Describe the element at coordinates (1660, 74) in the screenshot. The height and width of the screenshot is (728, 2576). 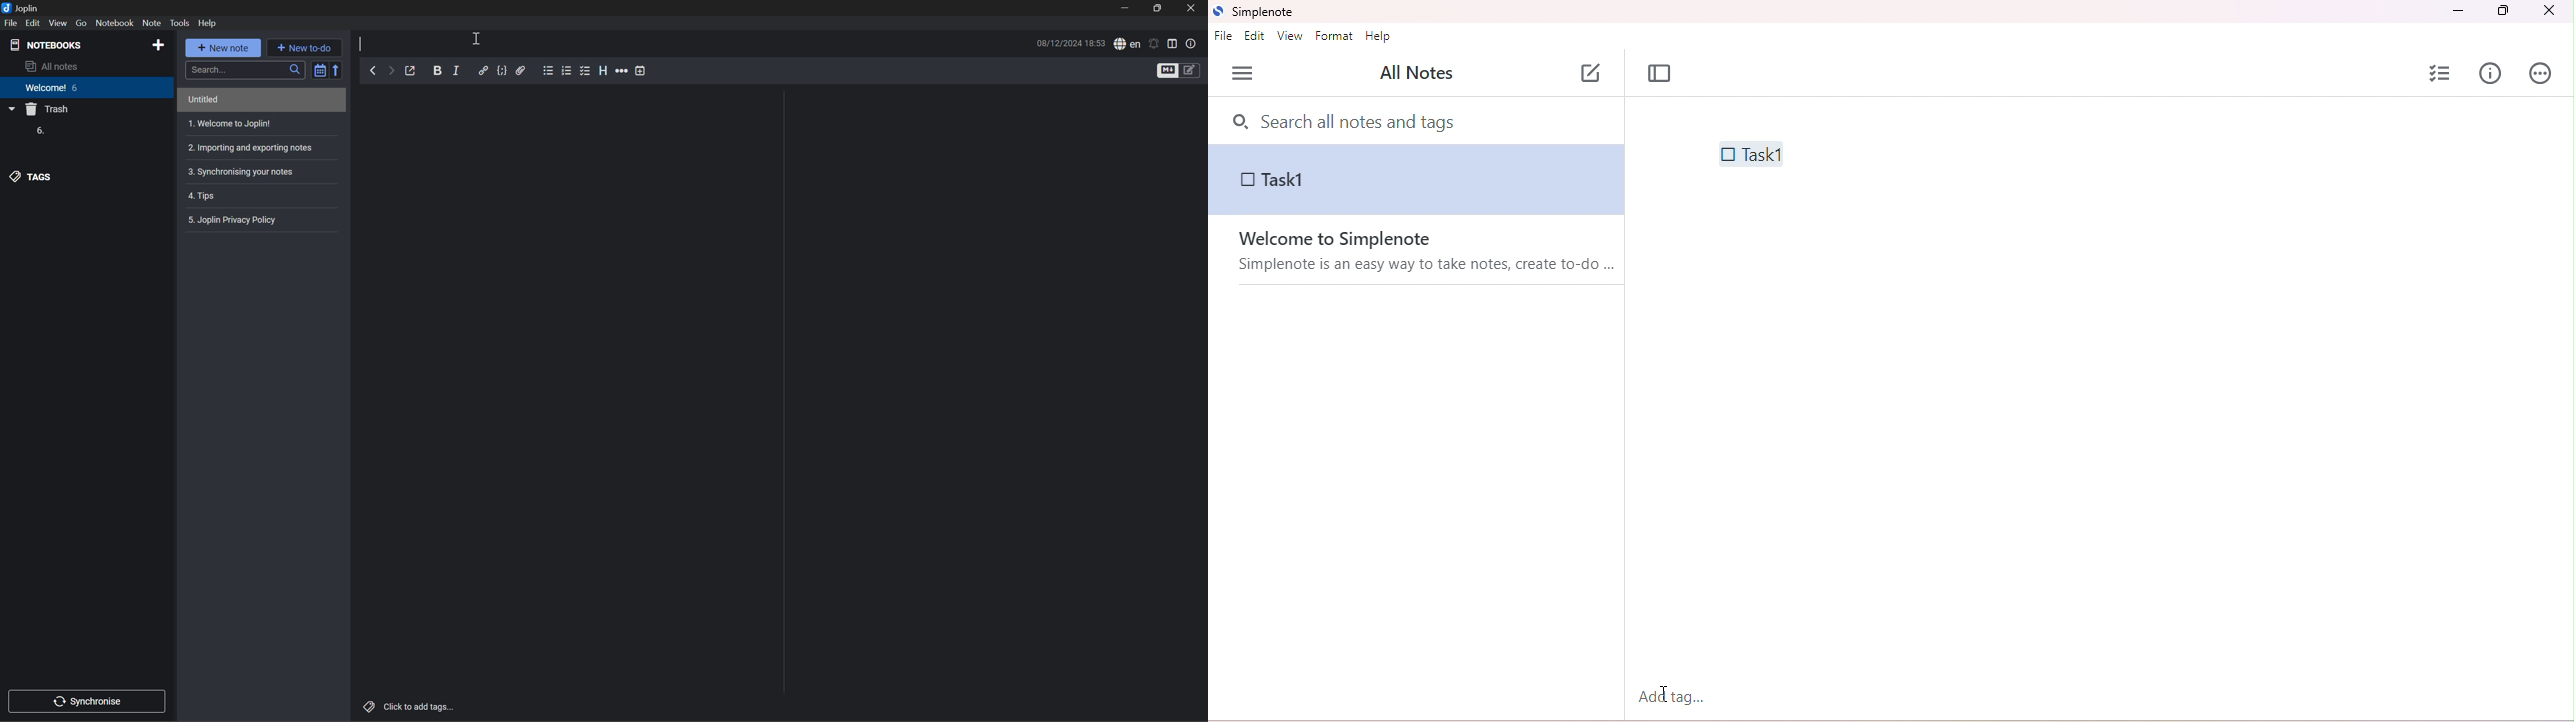
I see `toggle focus mode` at that location.